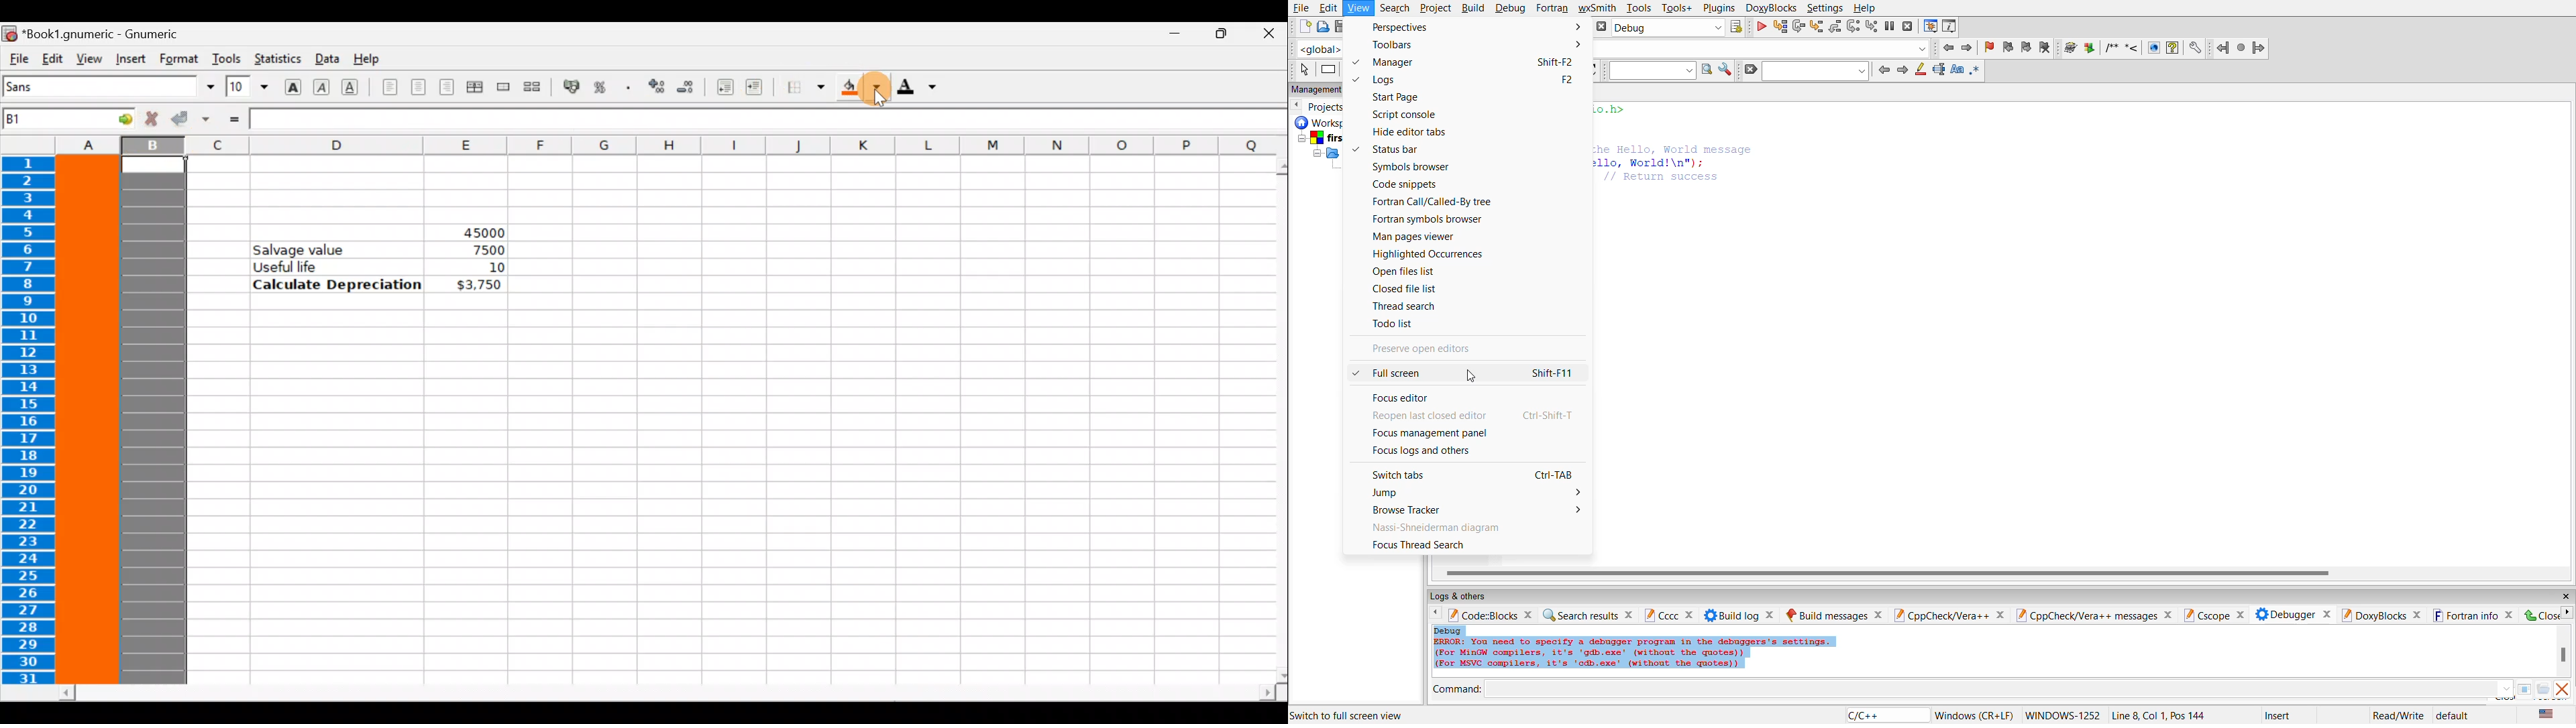 The image size is (2576, 728). Describe the element at coordinates (1481, 473) in the screenshot. I see `switch tabs` at that location.